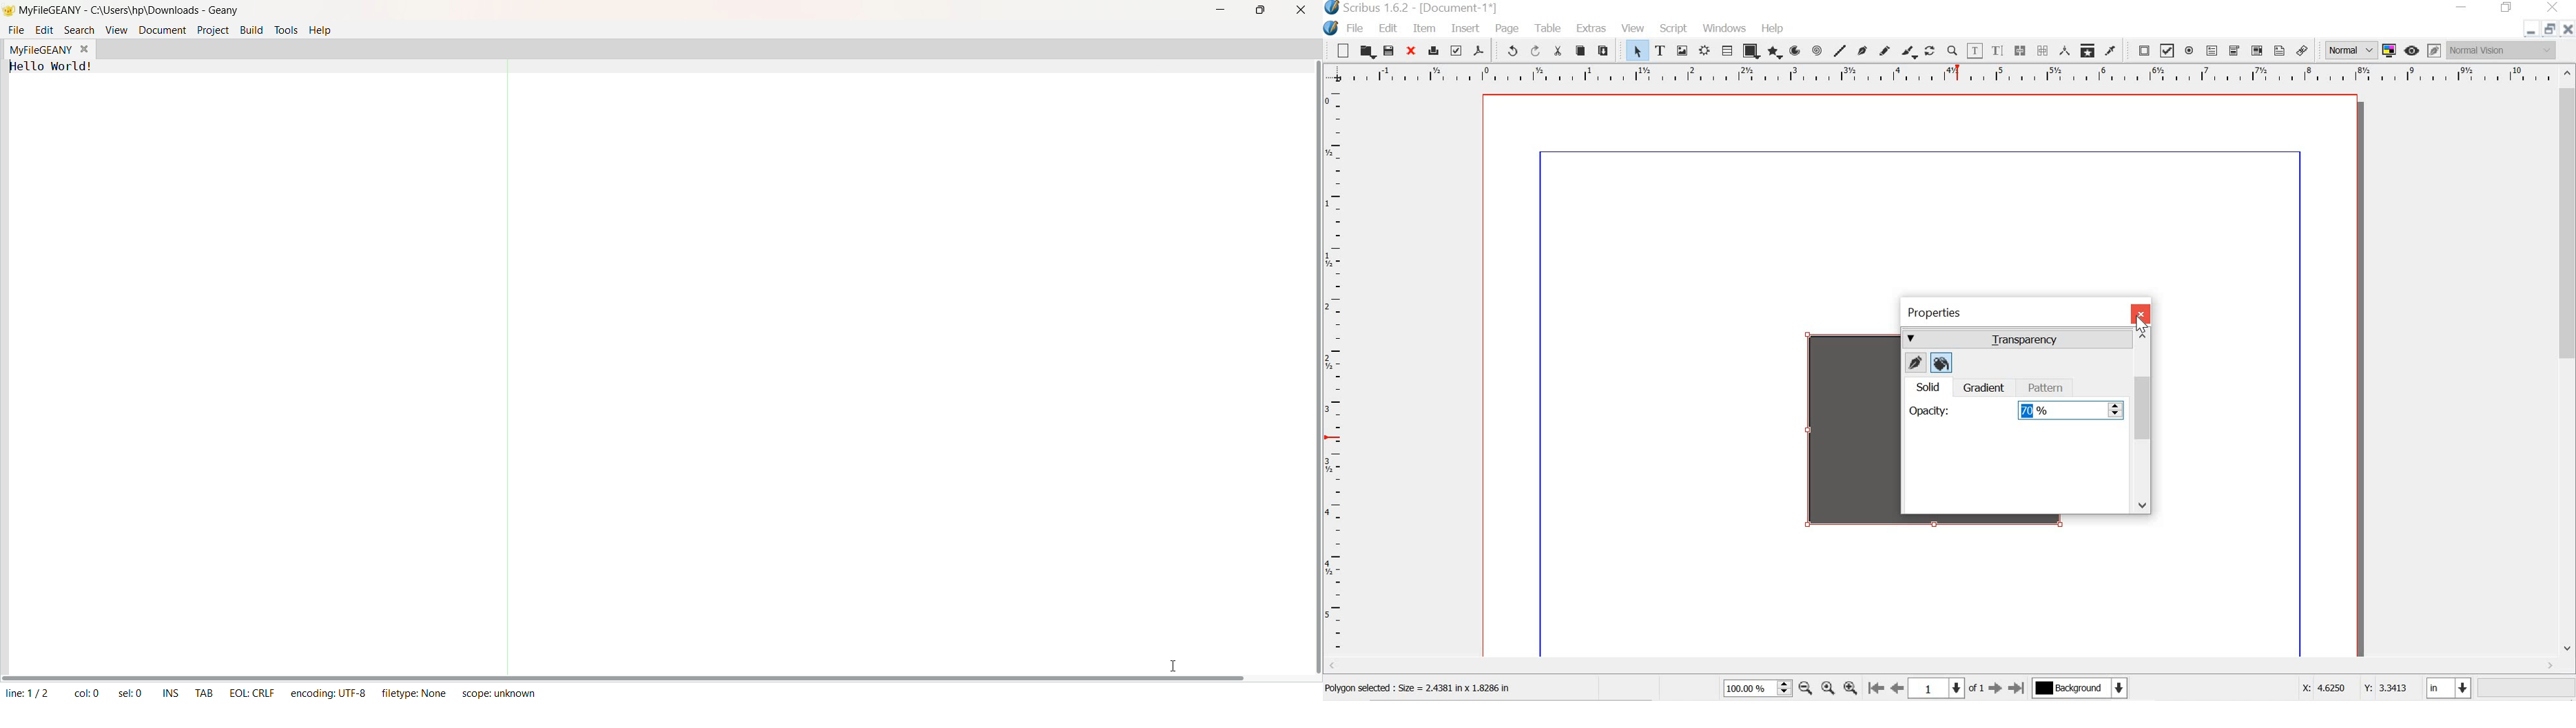  I want to click on copy, so click(1580, 50).